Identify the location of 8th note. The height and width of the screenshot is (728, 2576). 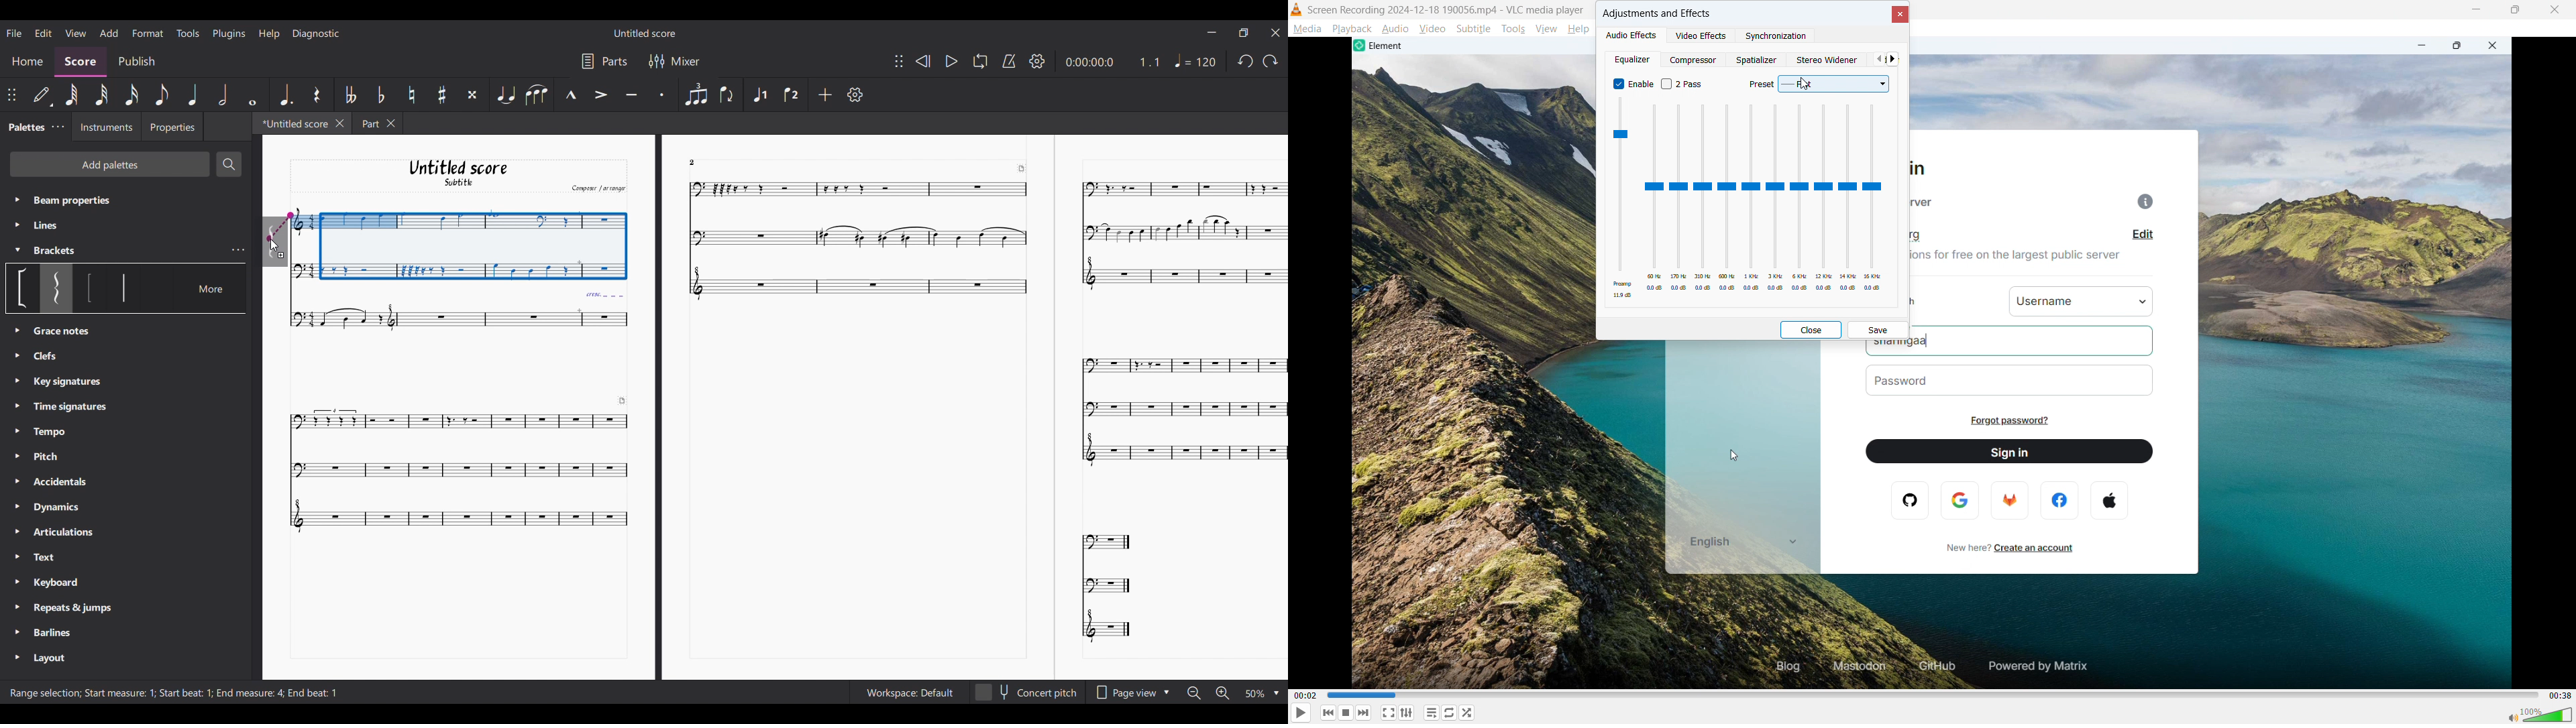
(162, 95).